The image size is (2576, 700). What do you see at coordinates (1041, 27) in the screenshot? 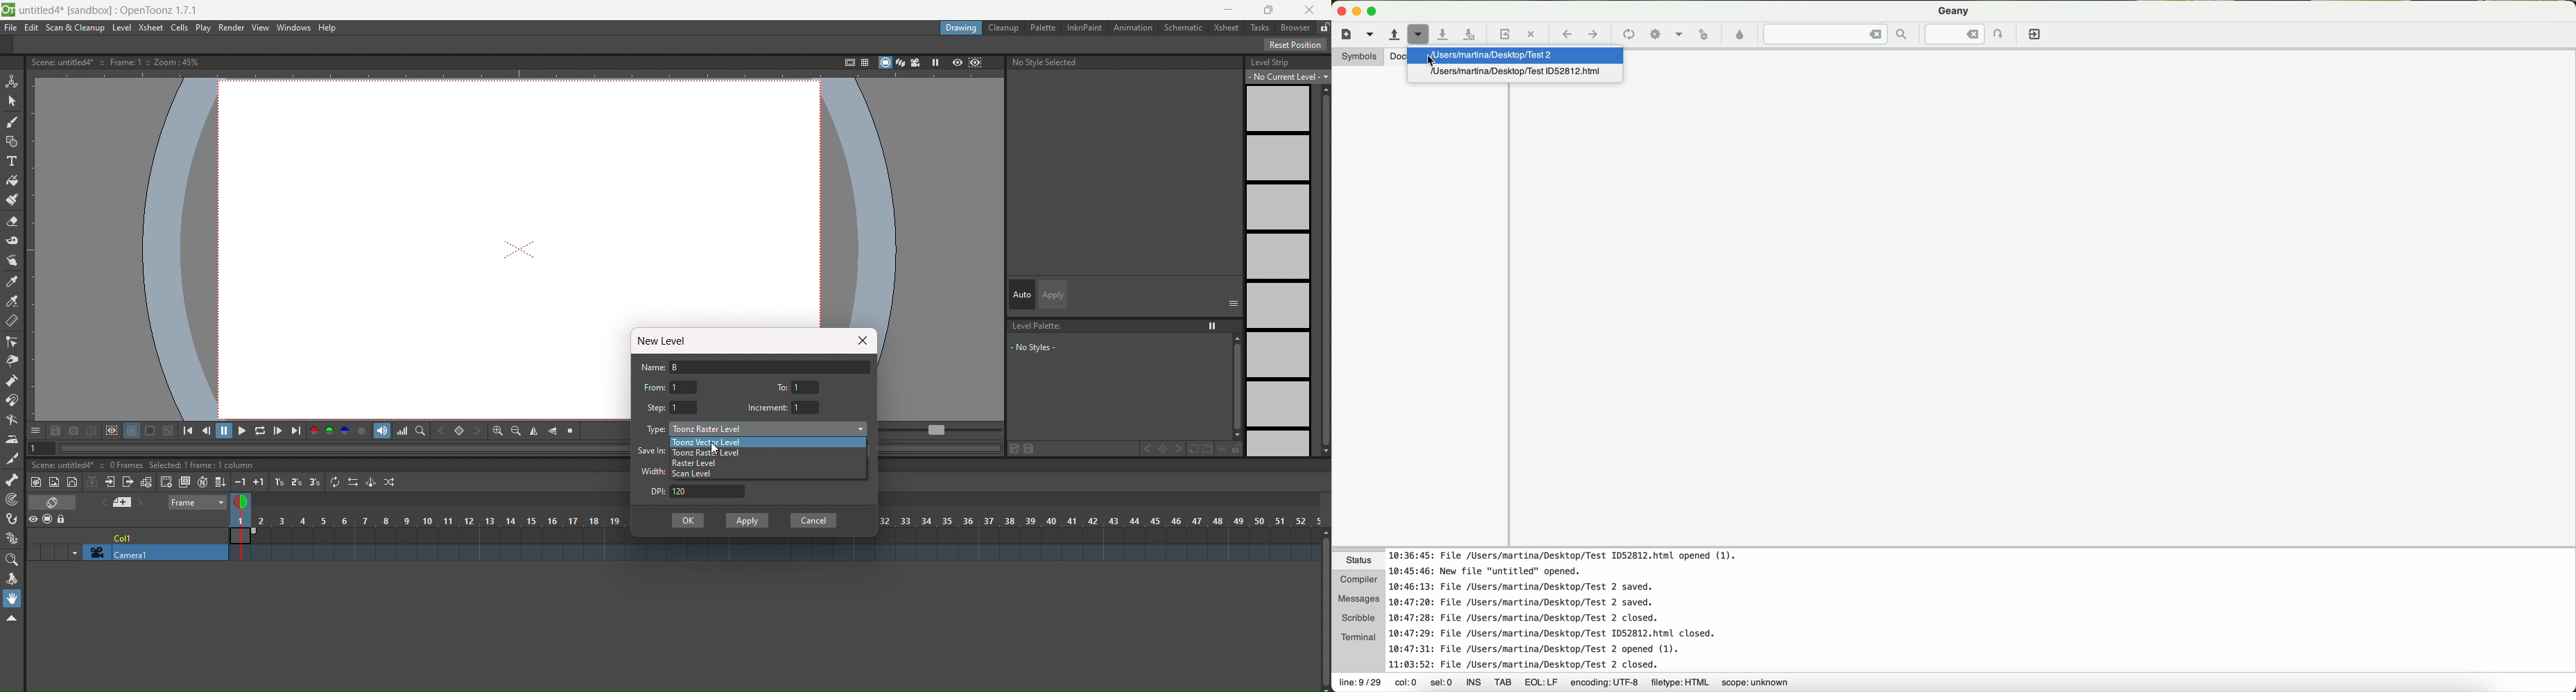
I see `palette` at bounding box center [1041, 27].